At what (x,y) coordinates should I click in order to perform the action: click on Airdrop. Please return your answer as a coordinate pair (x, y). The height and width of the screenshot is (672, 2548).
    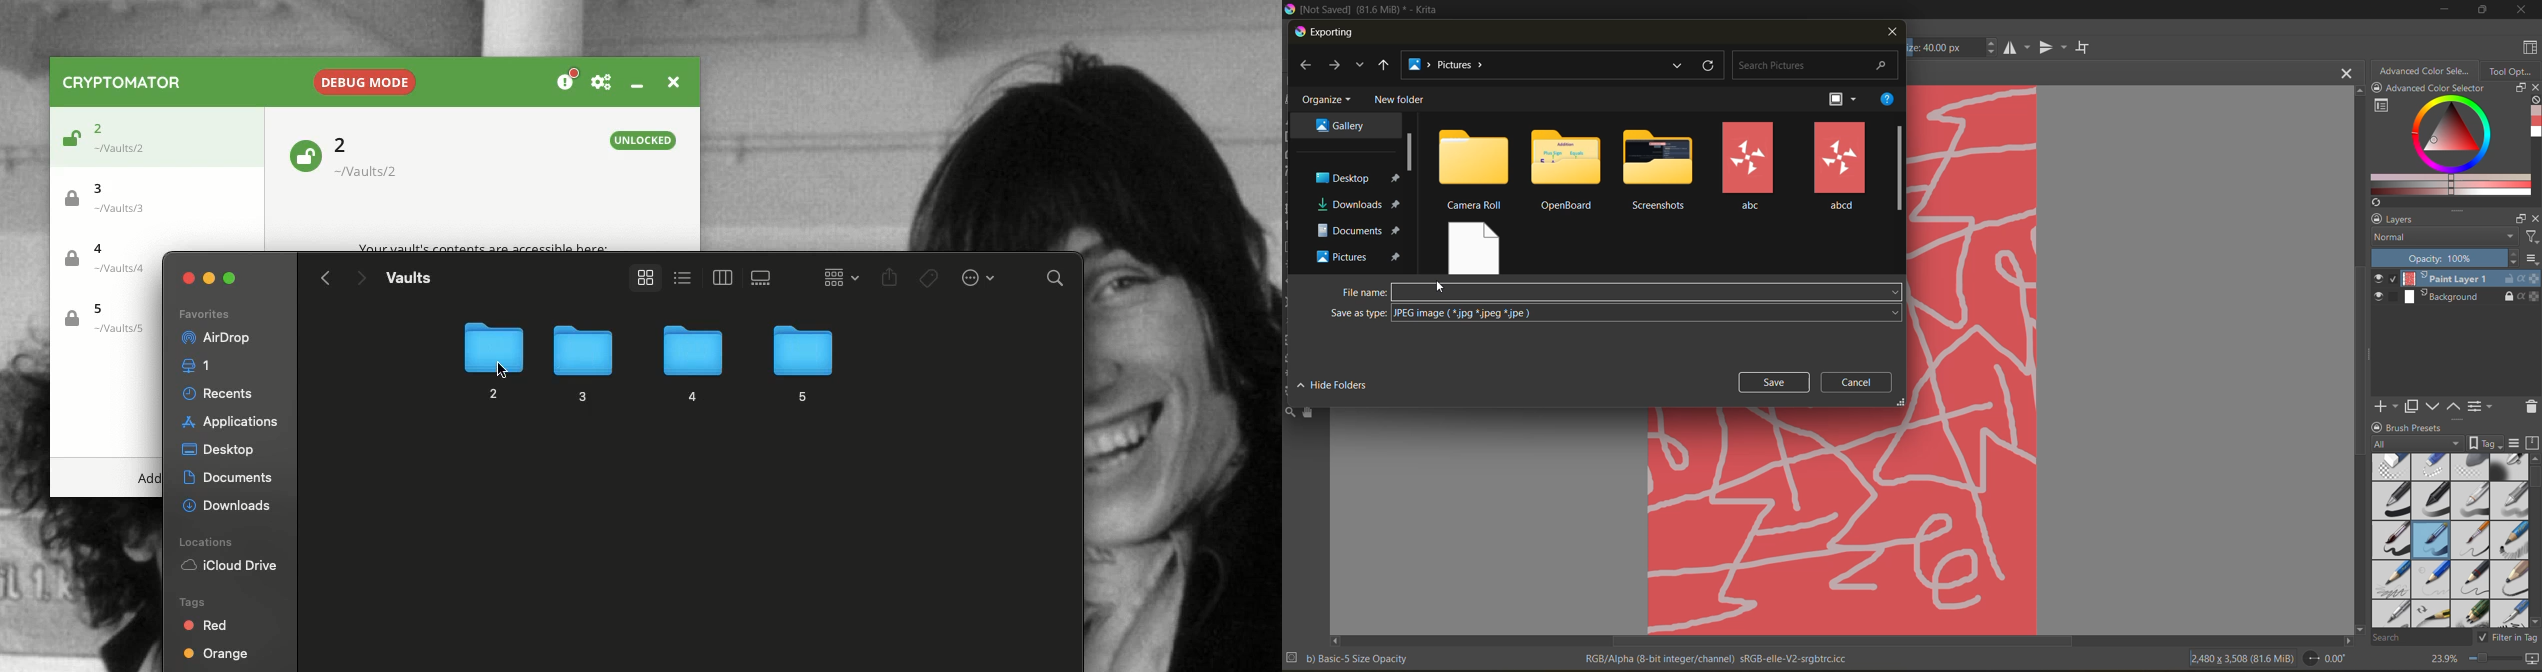
    Looking at the image, I should click on (214, 338).